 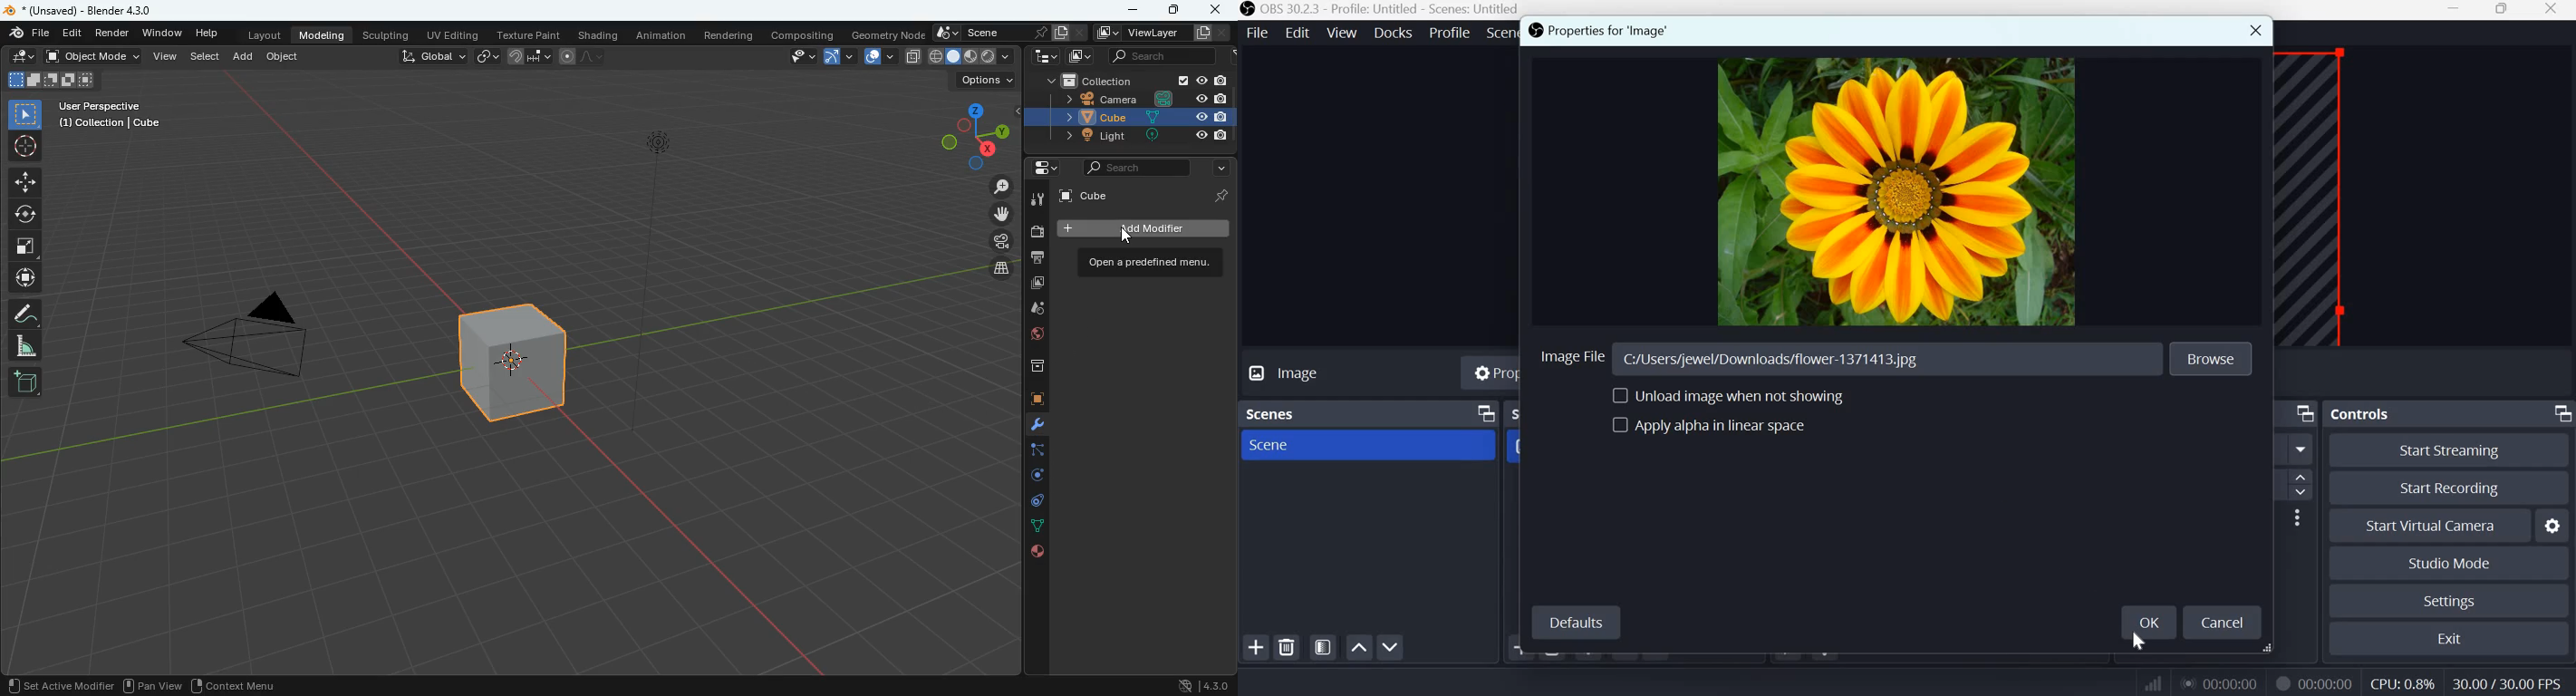 I want to click on No source selected, so click(x=1315, y=375).